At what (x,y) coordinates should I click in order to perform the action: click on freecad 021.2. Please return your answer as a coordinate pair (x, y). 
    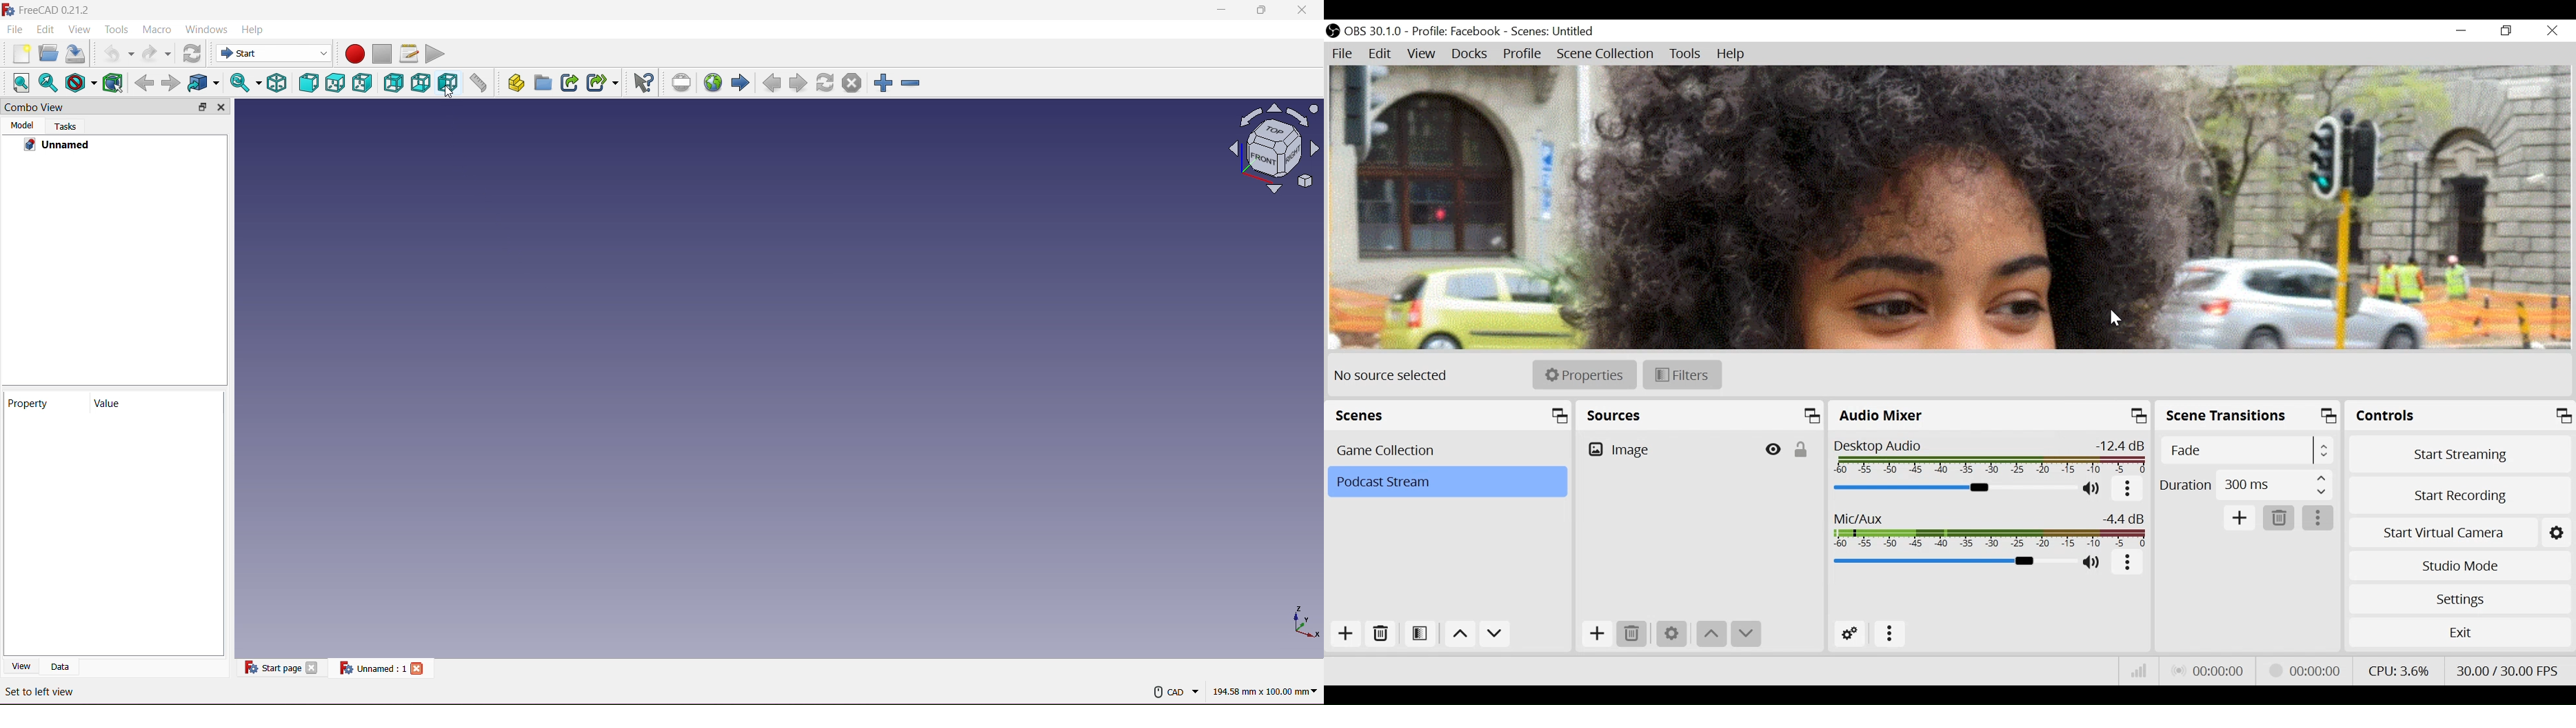
    Looking at the image, I should click on (74, 9).